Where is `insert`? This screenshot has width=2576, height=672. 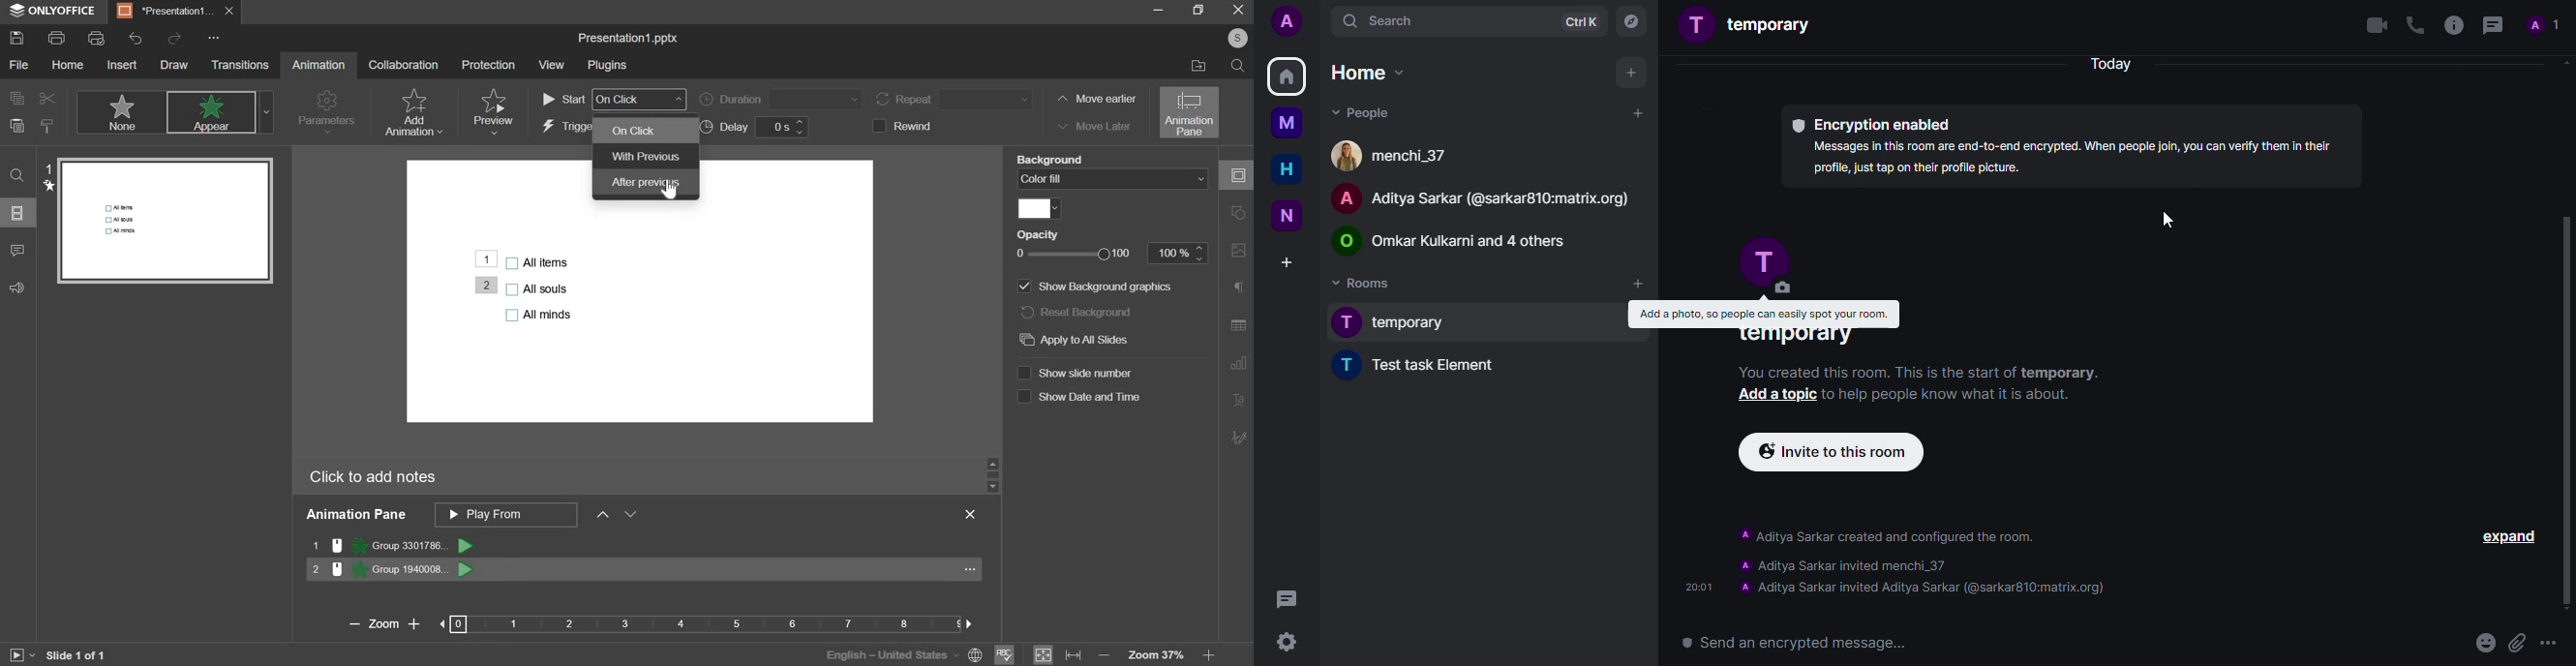
insert is located at coordinates (121, 64).